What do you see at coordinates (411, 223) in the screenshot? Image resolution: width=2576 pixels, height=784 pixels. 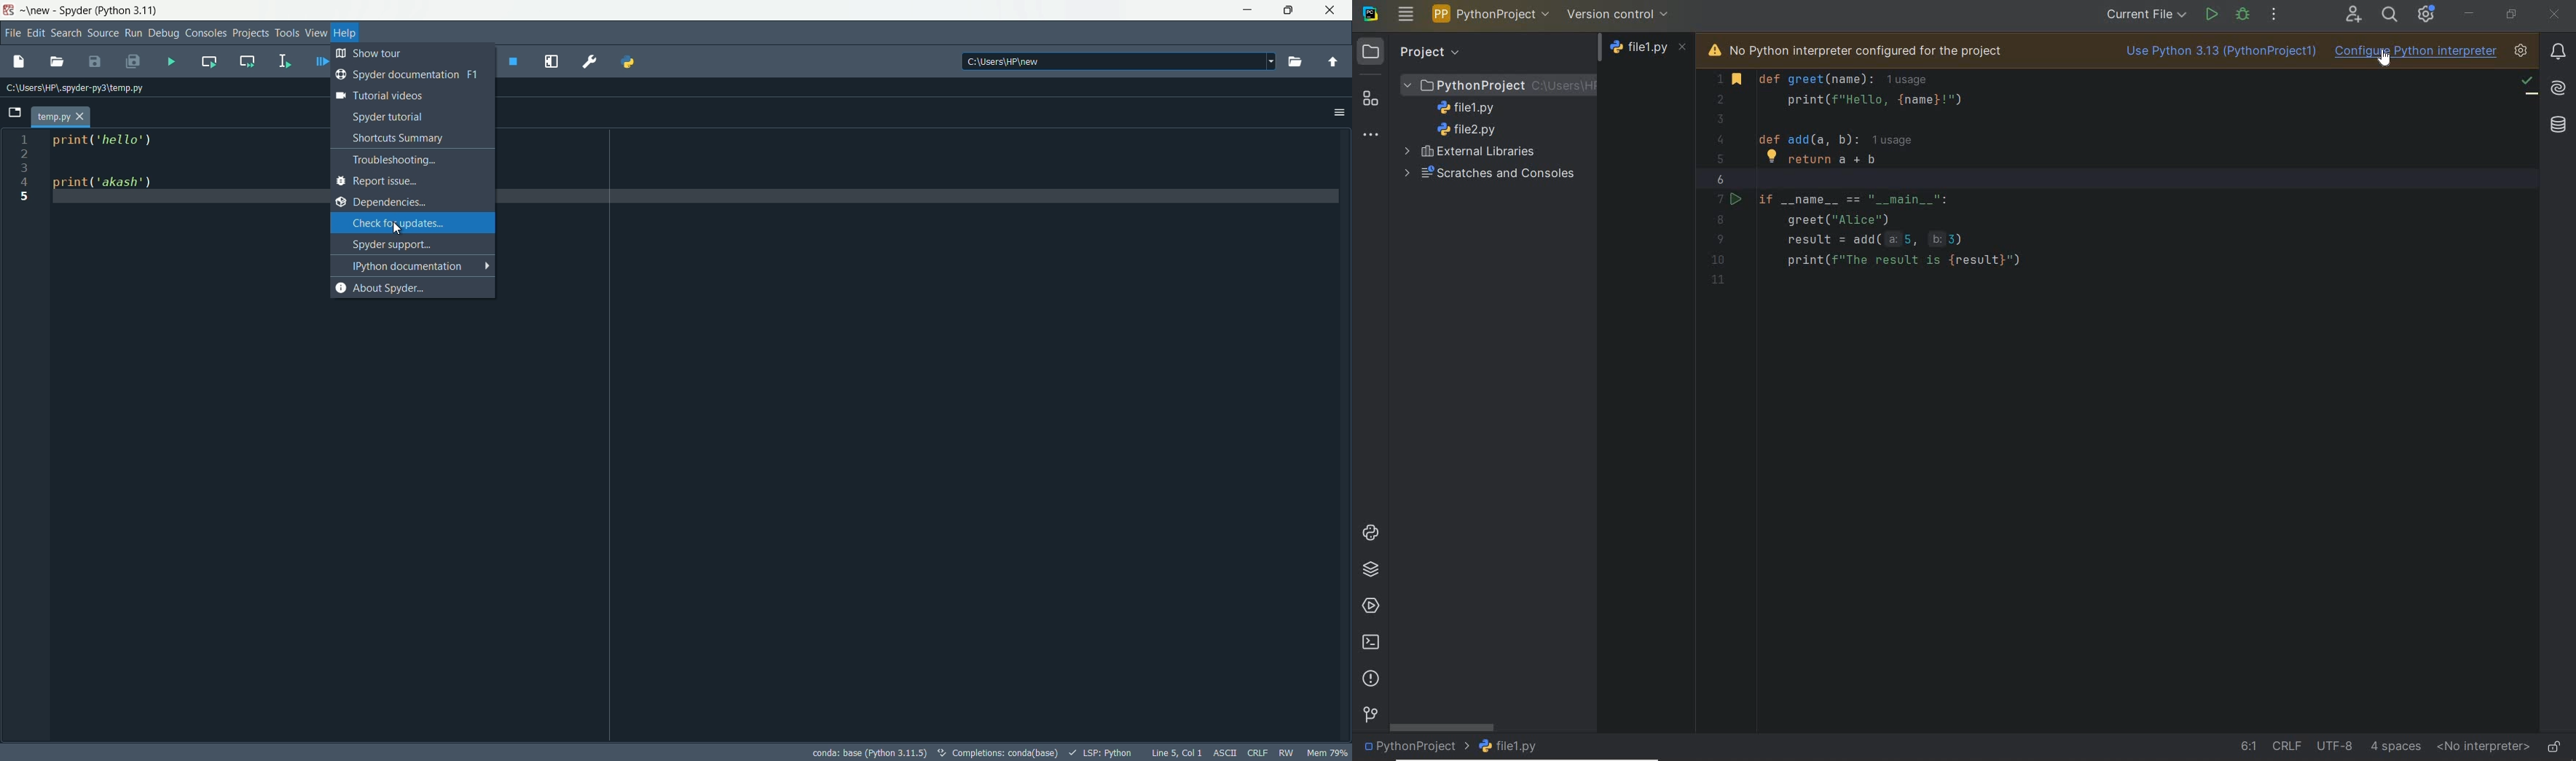 I see `check for updates` at bounding box center [411, 223].